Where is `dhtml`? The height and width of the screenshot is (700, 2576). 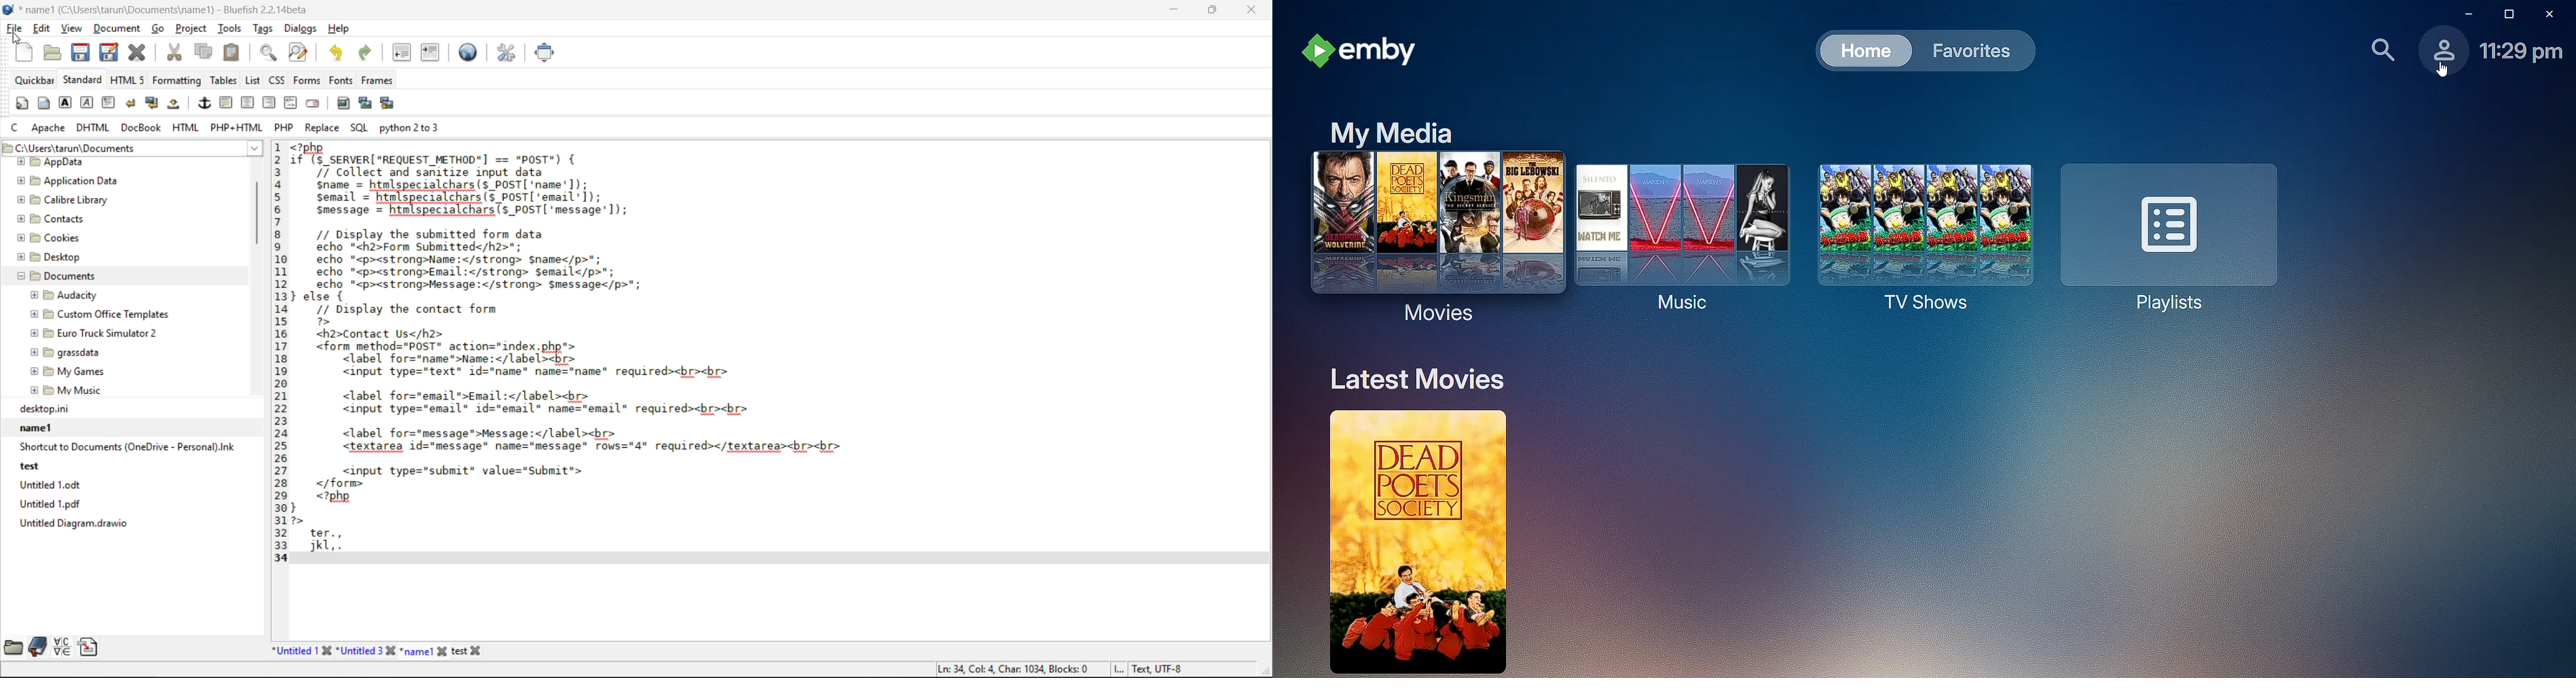 dhtml is located at coordinates (93, 128).